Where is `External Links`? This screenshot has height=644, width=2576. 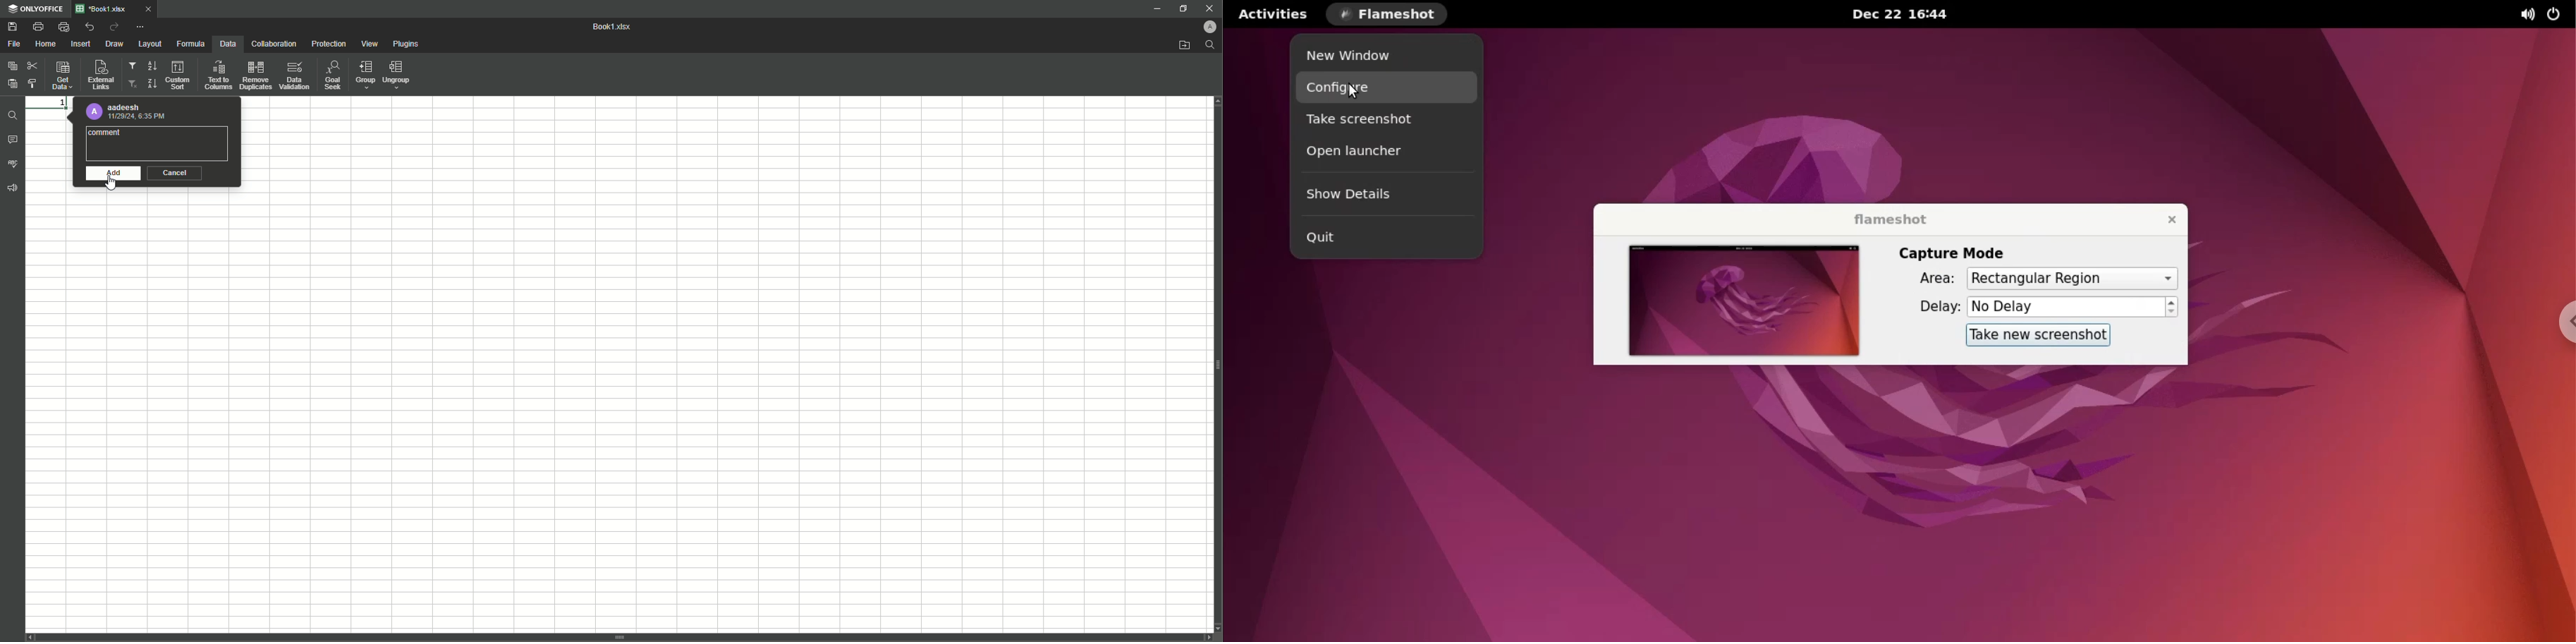 External Links is located at coordinates (99, 75).